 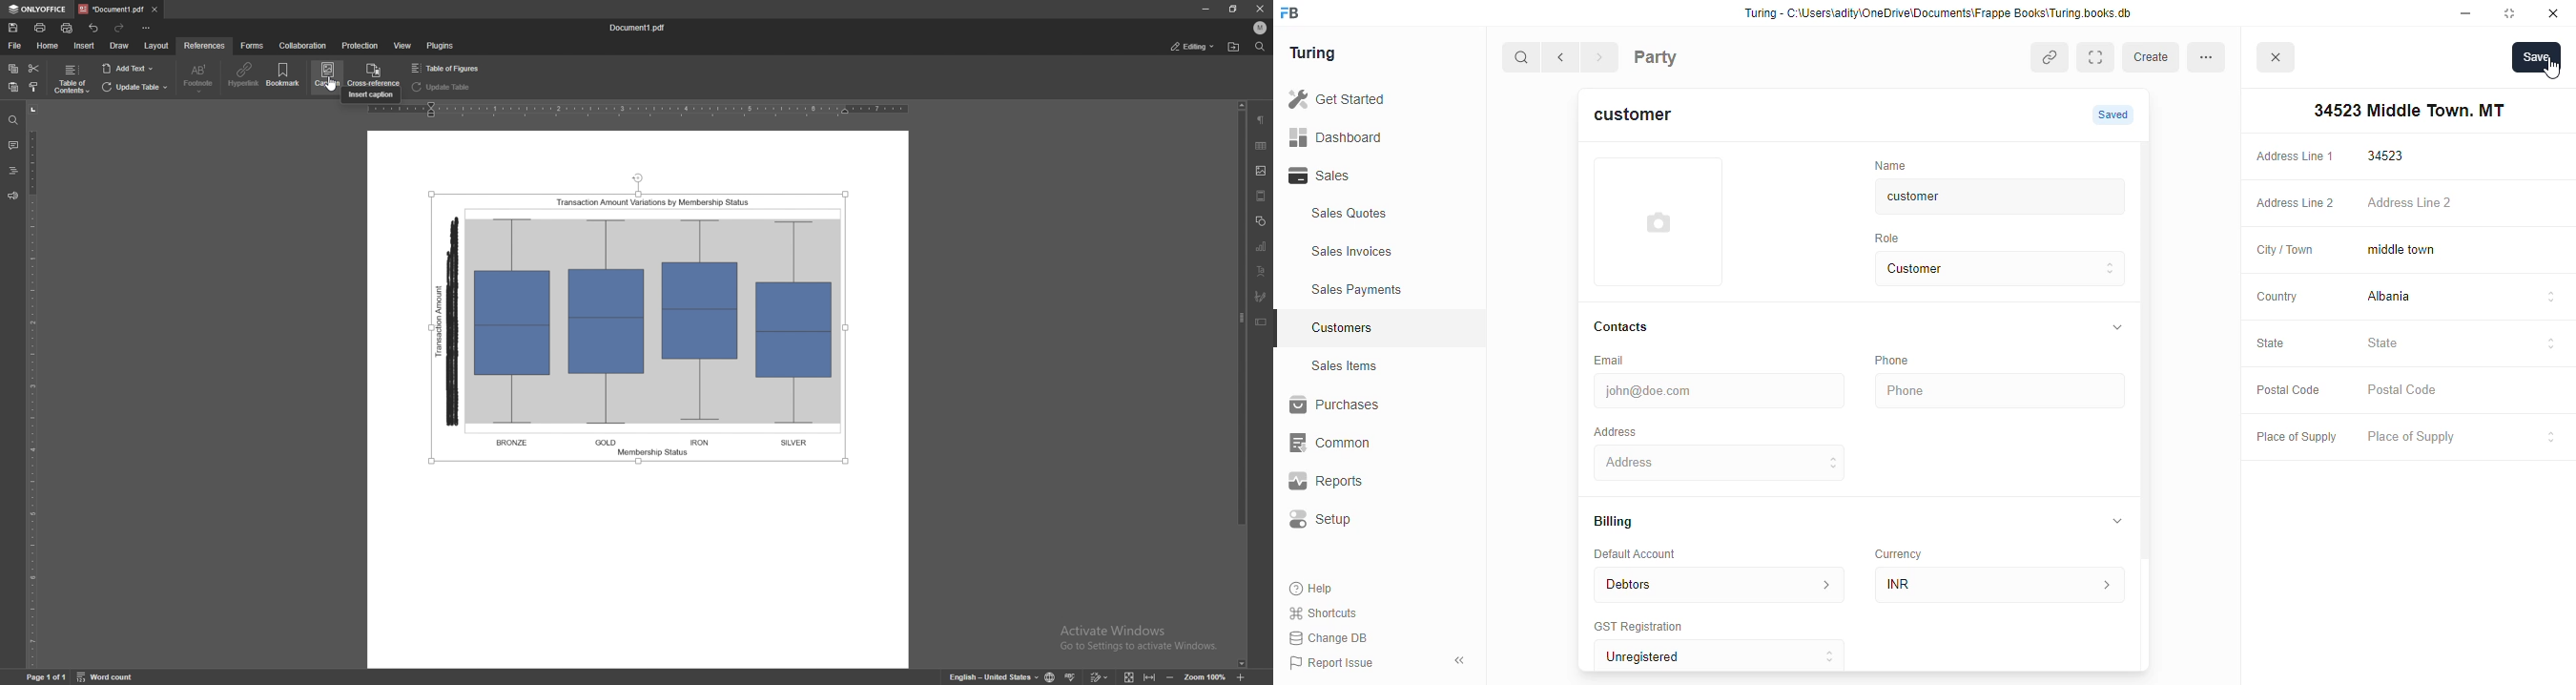 What do you see at coordinates (1728, 656) in the screenshot?
I see `Unregistered` at bounding box center [1728, 656].